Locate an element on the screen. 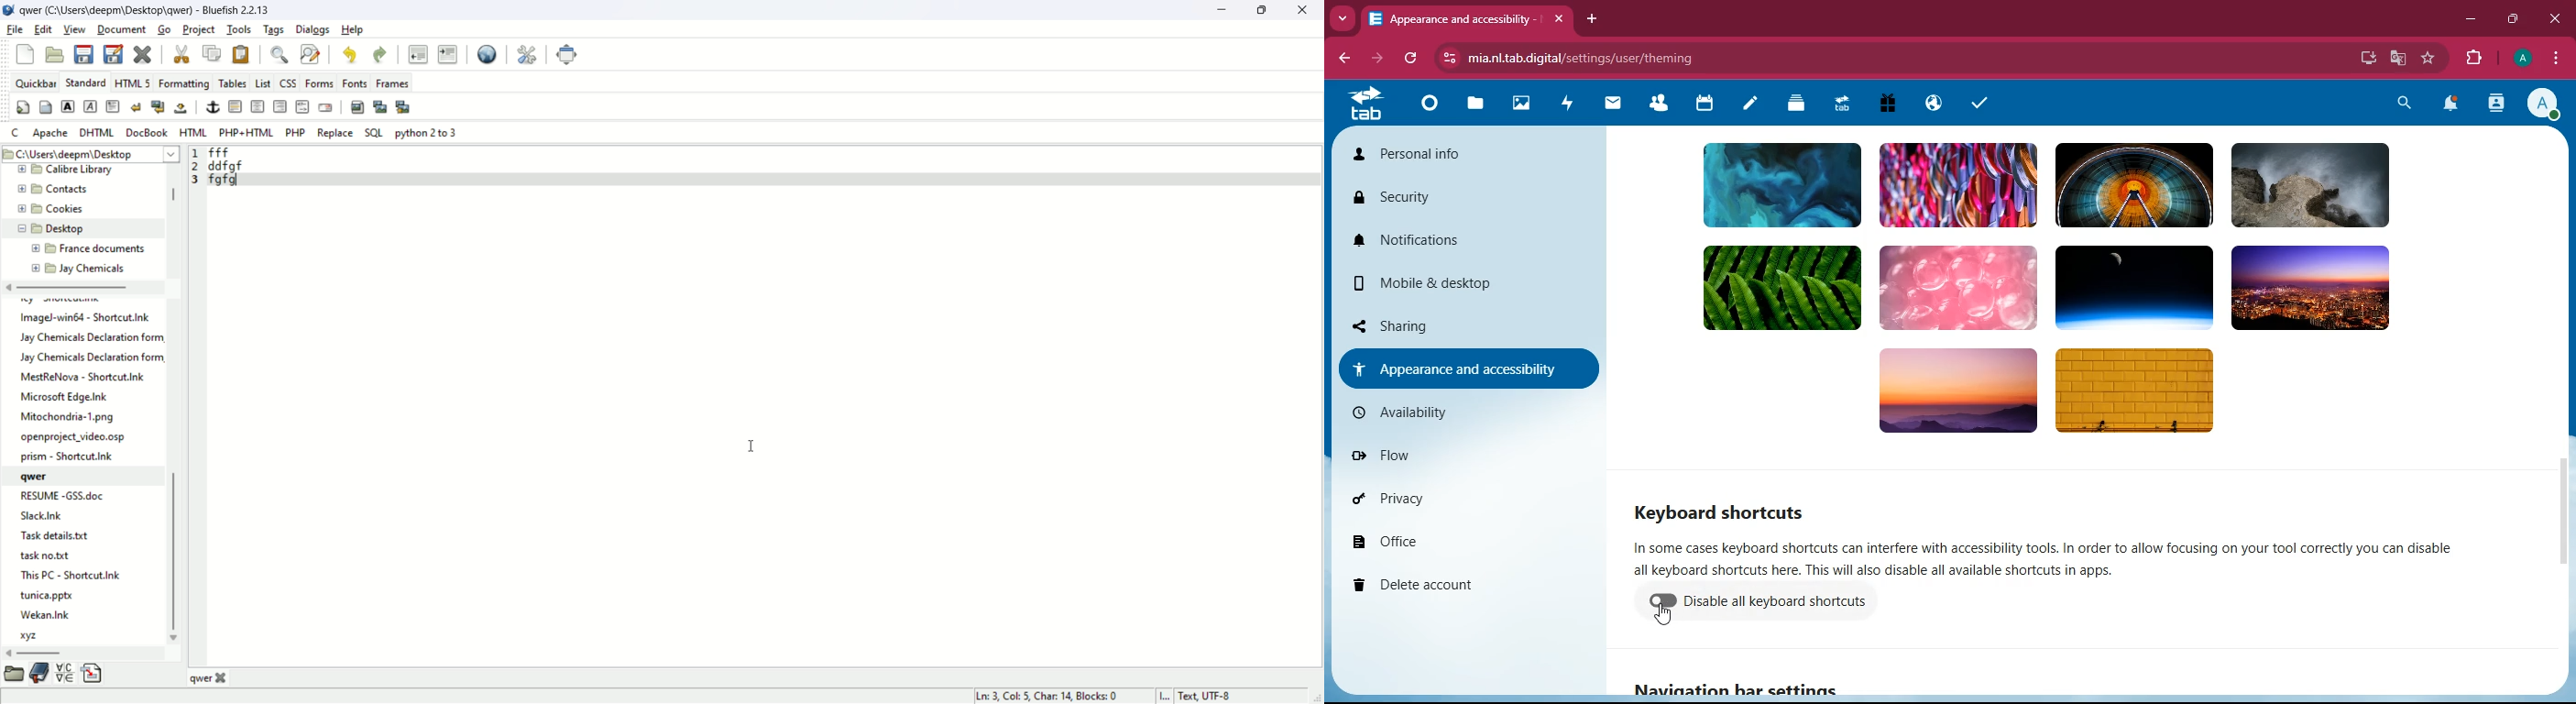  enable is located at coordinates (1666, 603).